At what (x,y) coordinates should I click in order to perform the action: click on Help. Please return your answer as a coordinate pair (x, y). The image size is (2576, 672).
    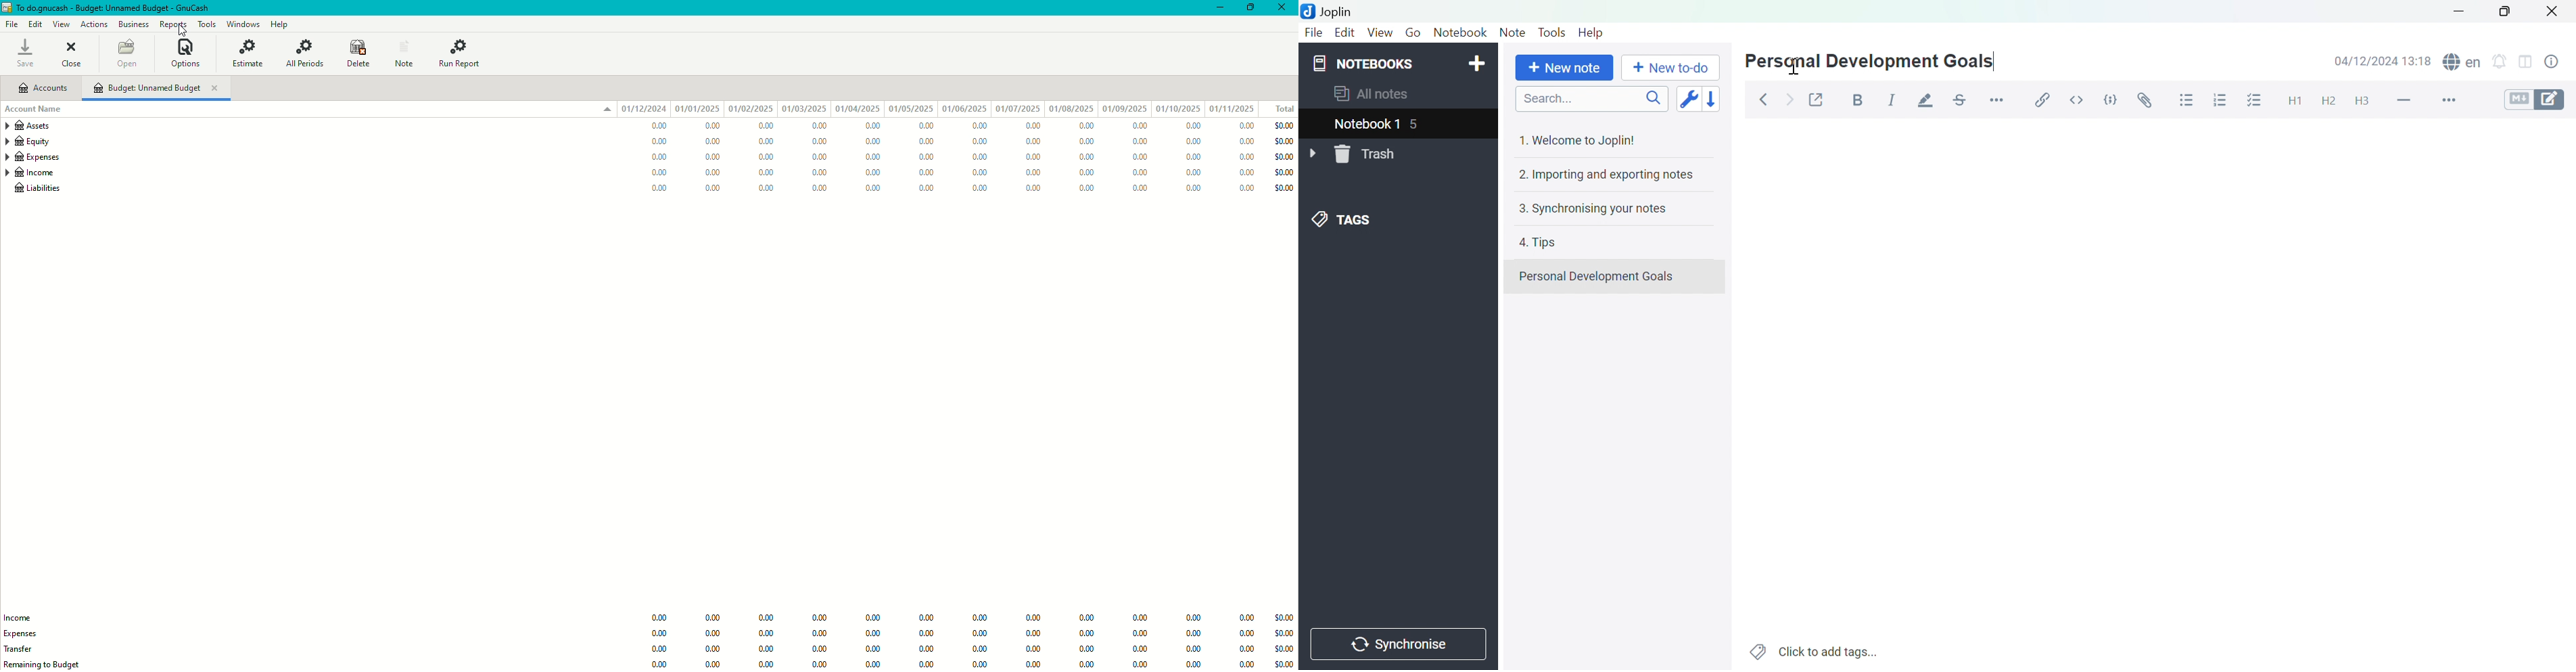
    Looking at the image, I should click on (1591, 33).